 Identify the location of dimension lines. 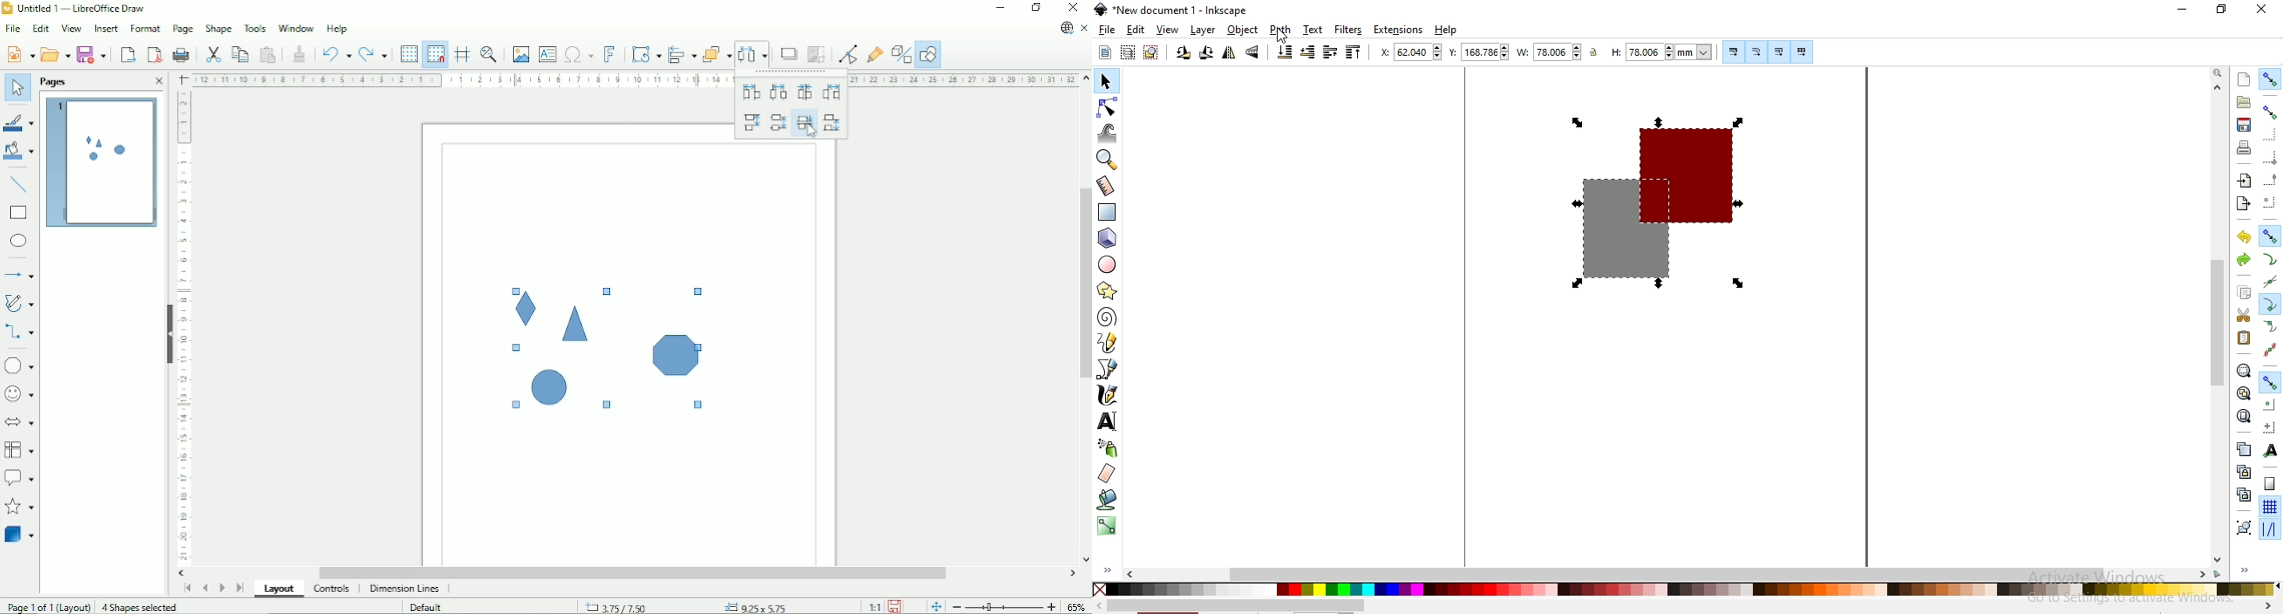
(404, 589).